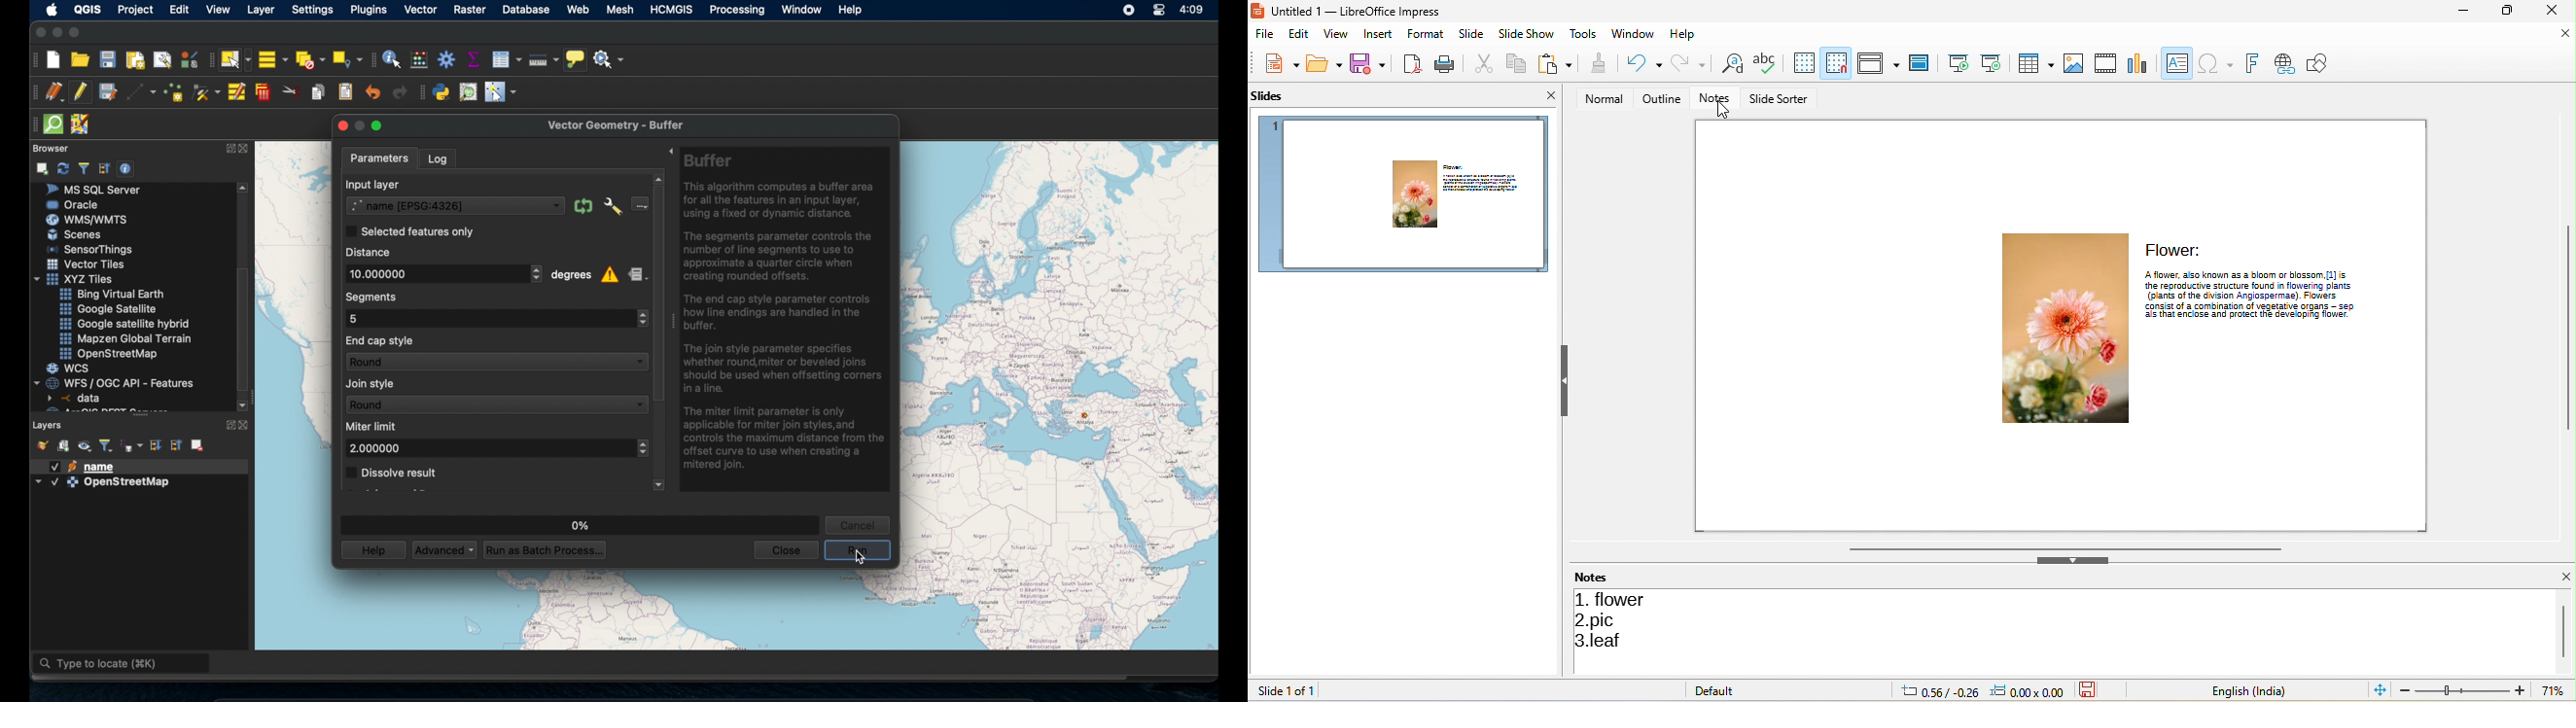  Describe the element at coordinates (1469, 34) in the screenshot. I see `slide` at that location.